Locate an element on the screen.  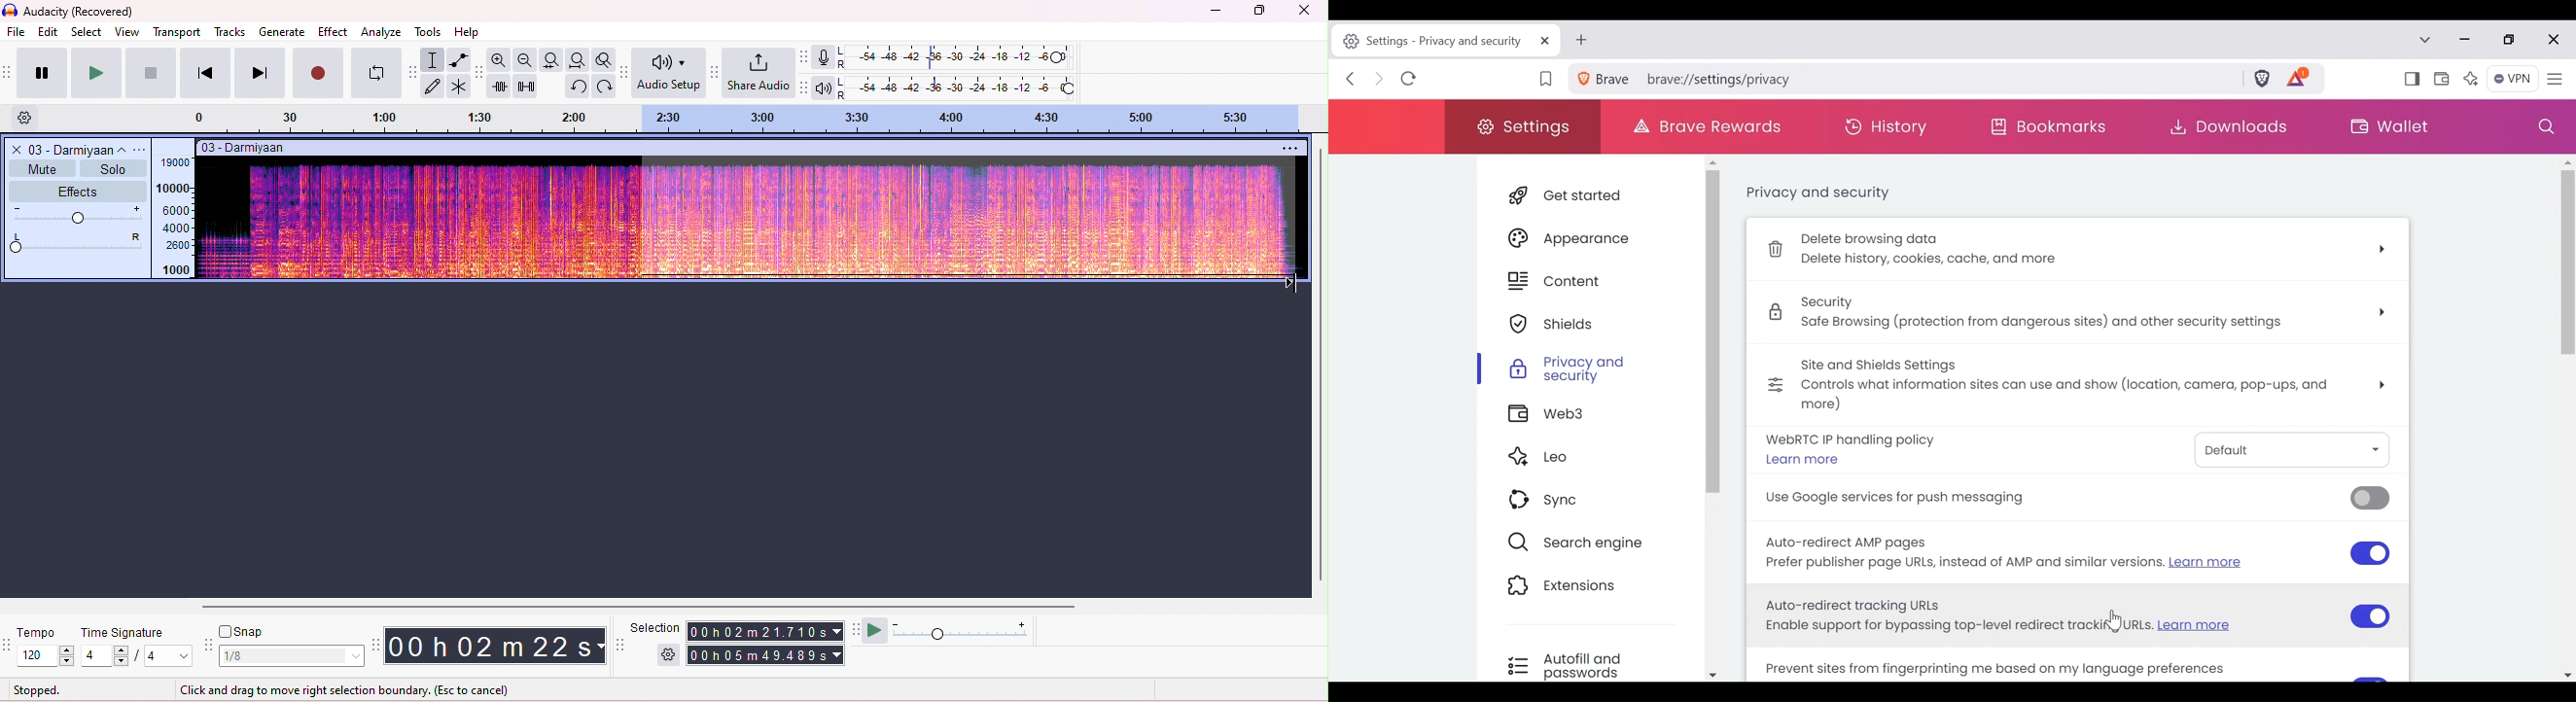
selection is located at coordinates (655, 628).